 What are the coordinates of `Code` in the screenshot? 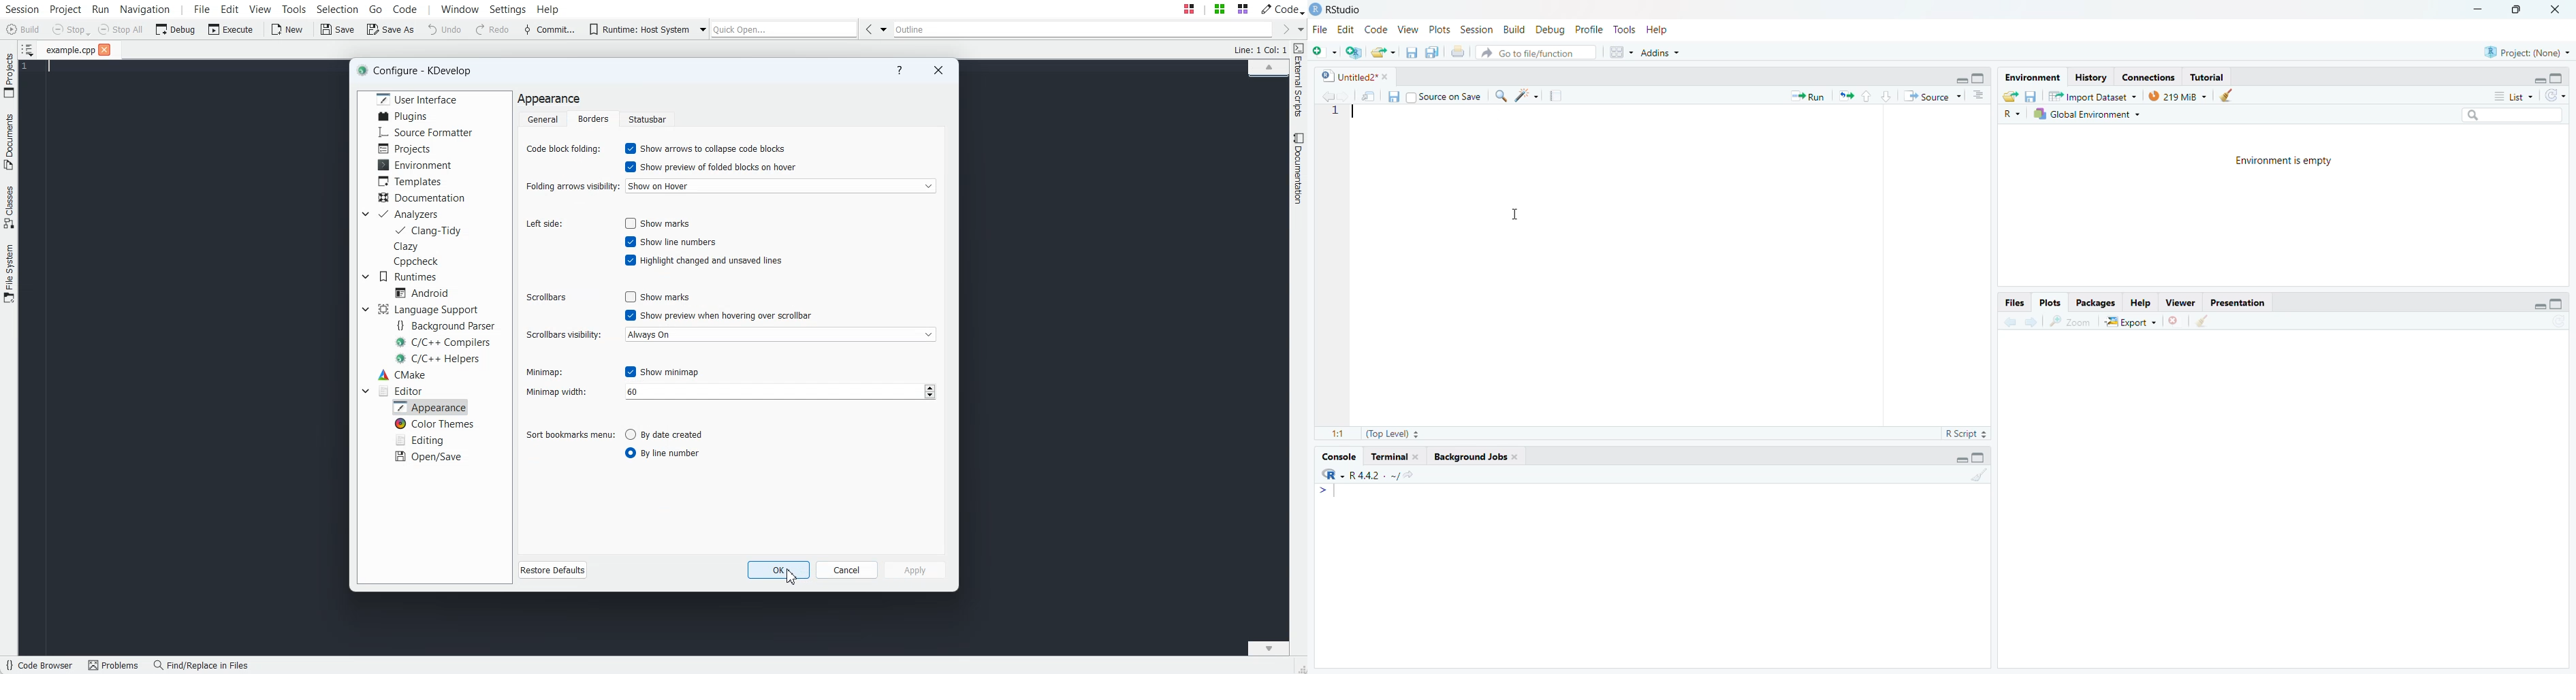 It's located at (1377, 30).